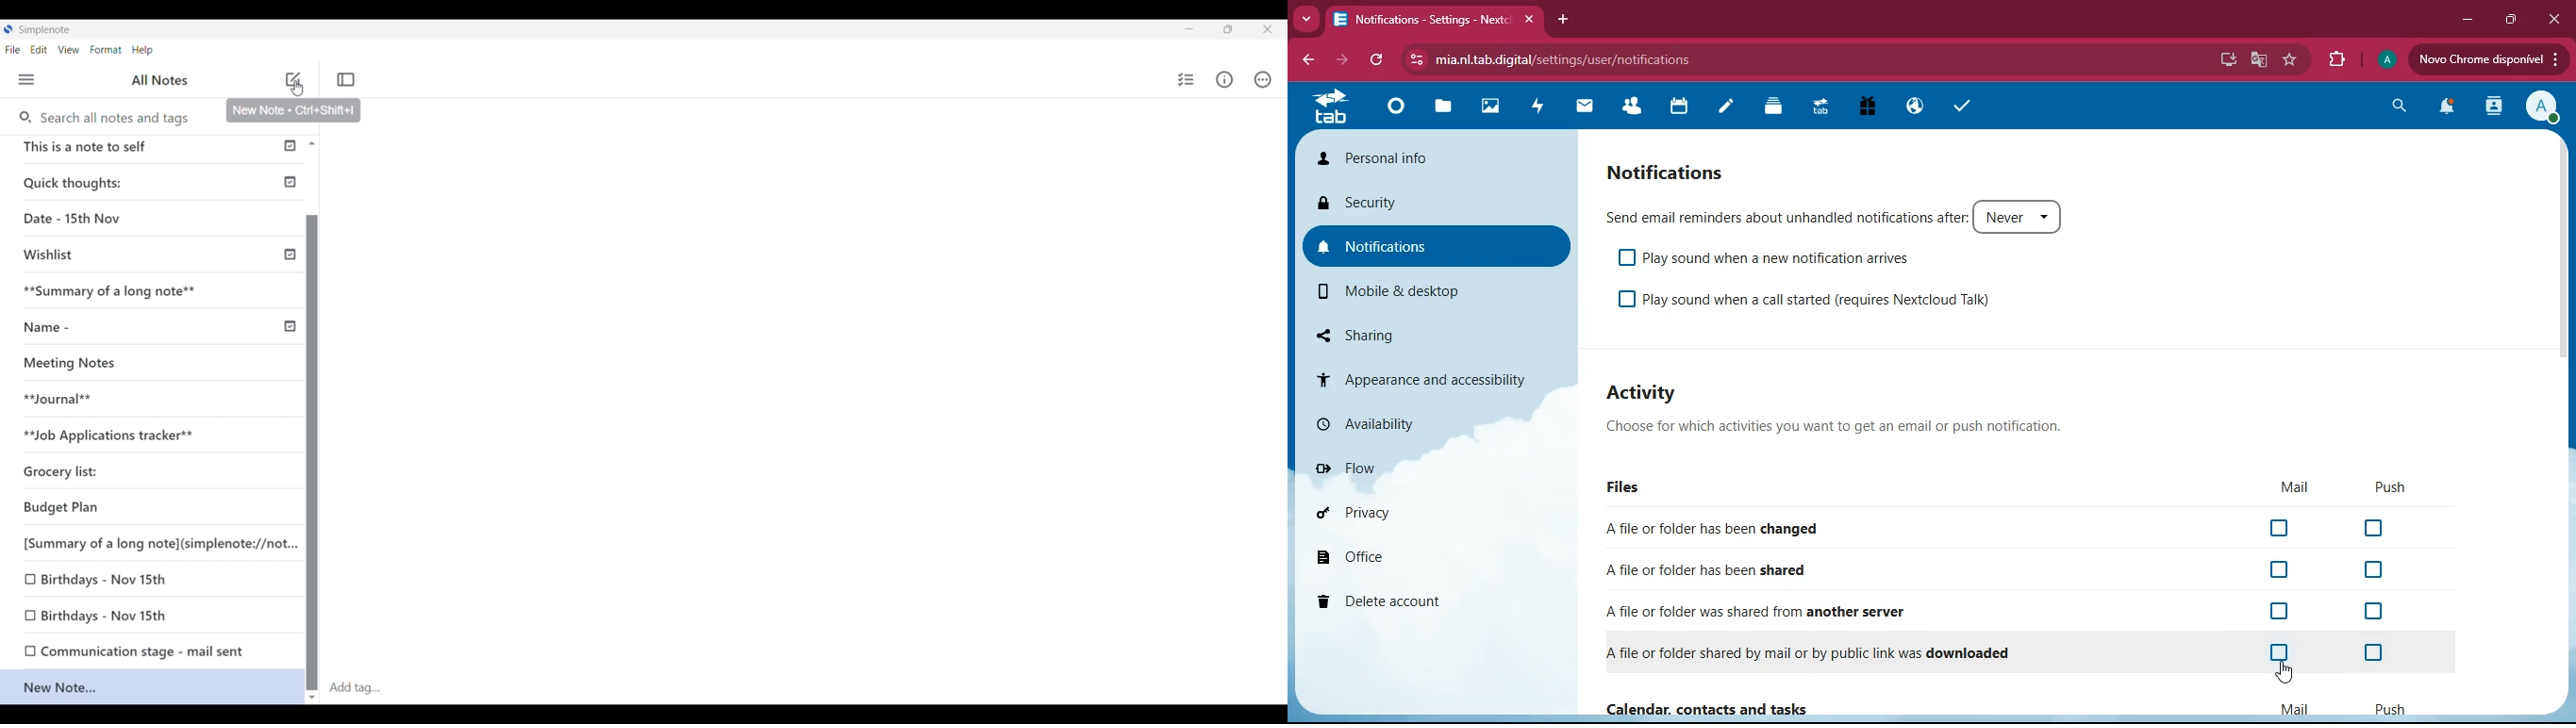  I want to click on O Birthdays - Nov 15th, so click(100, 613).